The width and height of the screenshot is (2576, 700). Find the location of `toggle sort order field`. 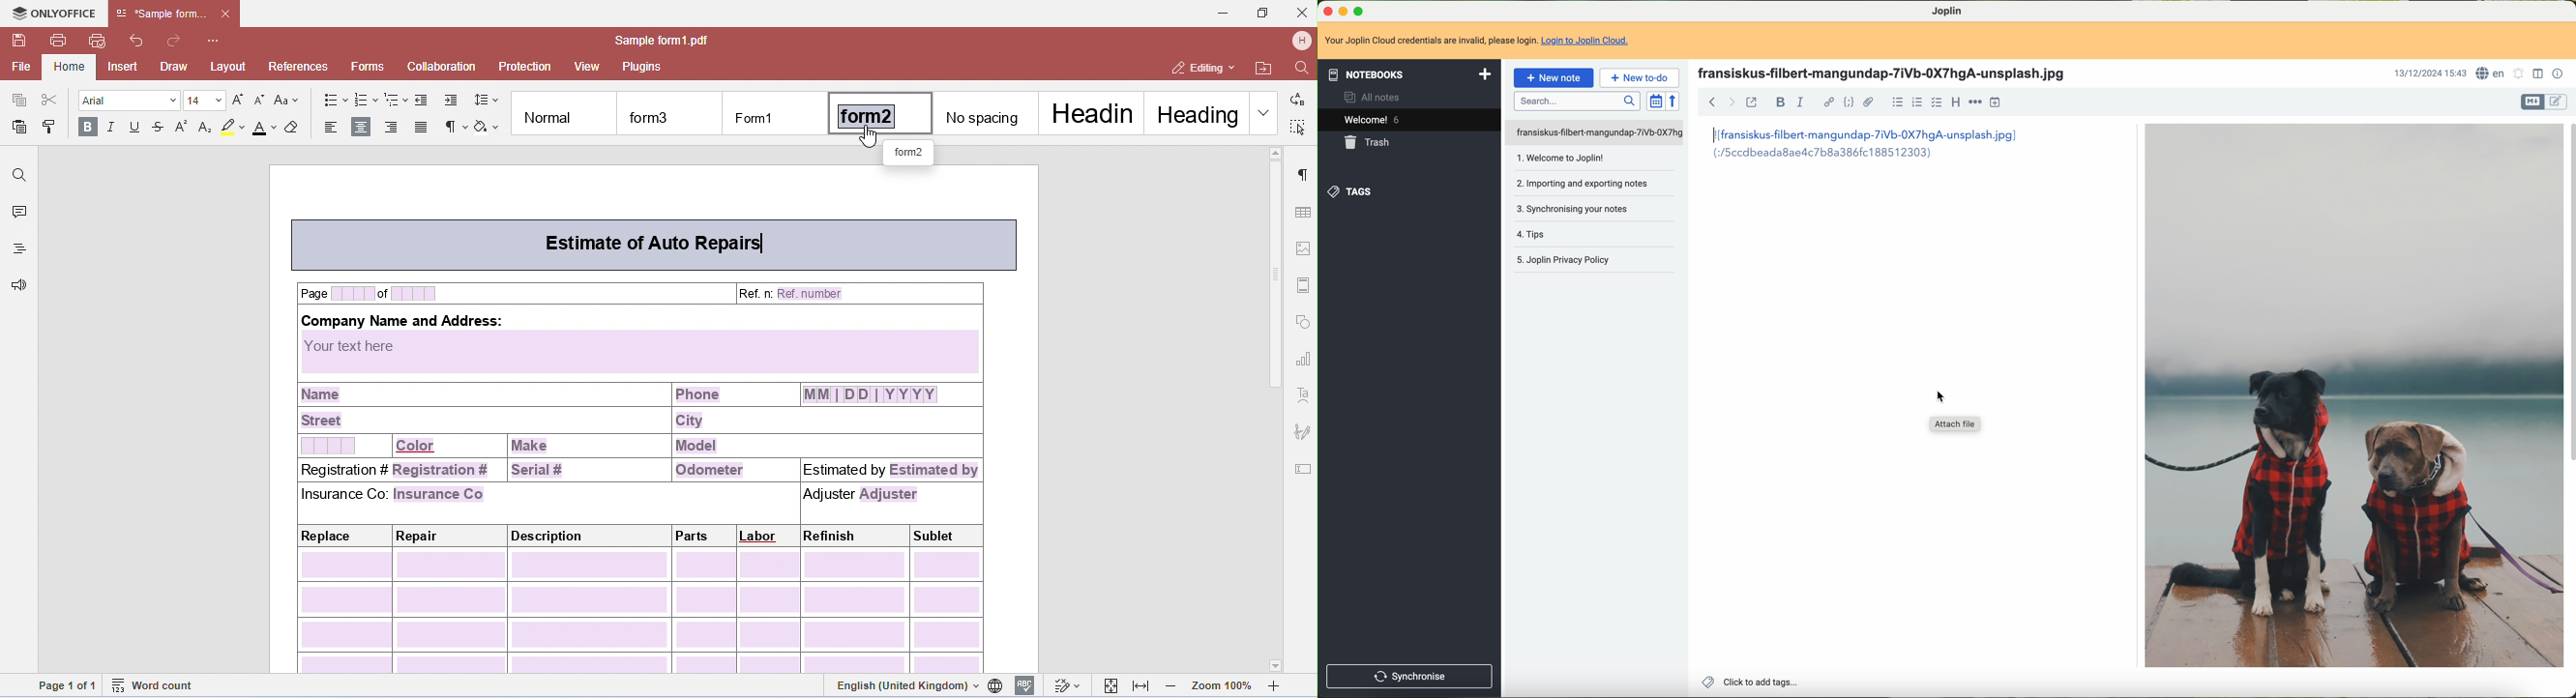

toggle sort order field is located at coordinates (1655, 101).